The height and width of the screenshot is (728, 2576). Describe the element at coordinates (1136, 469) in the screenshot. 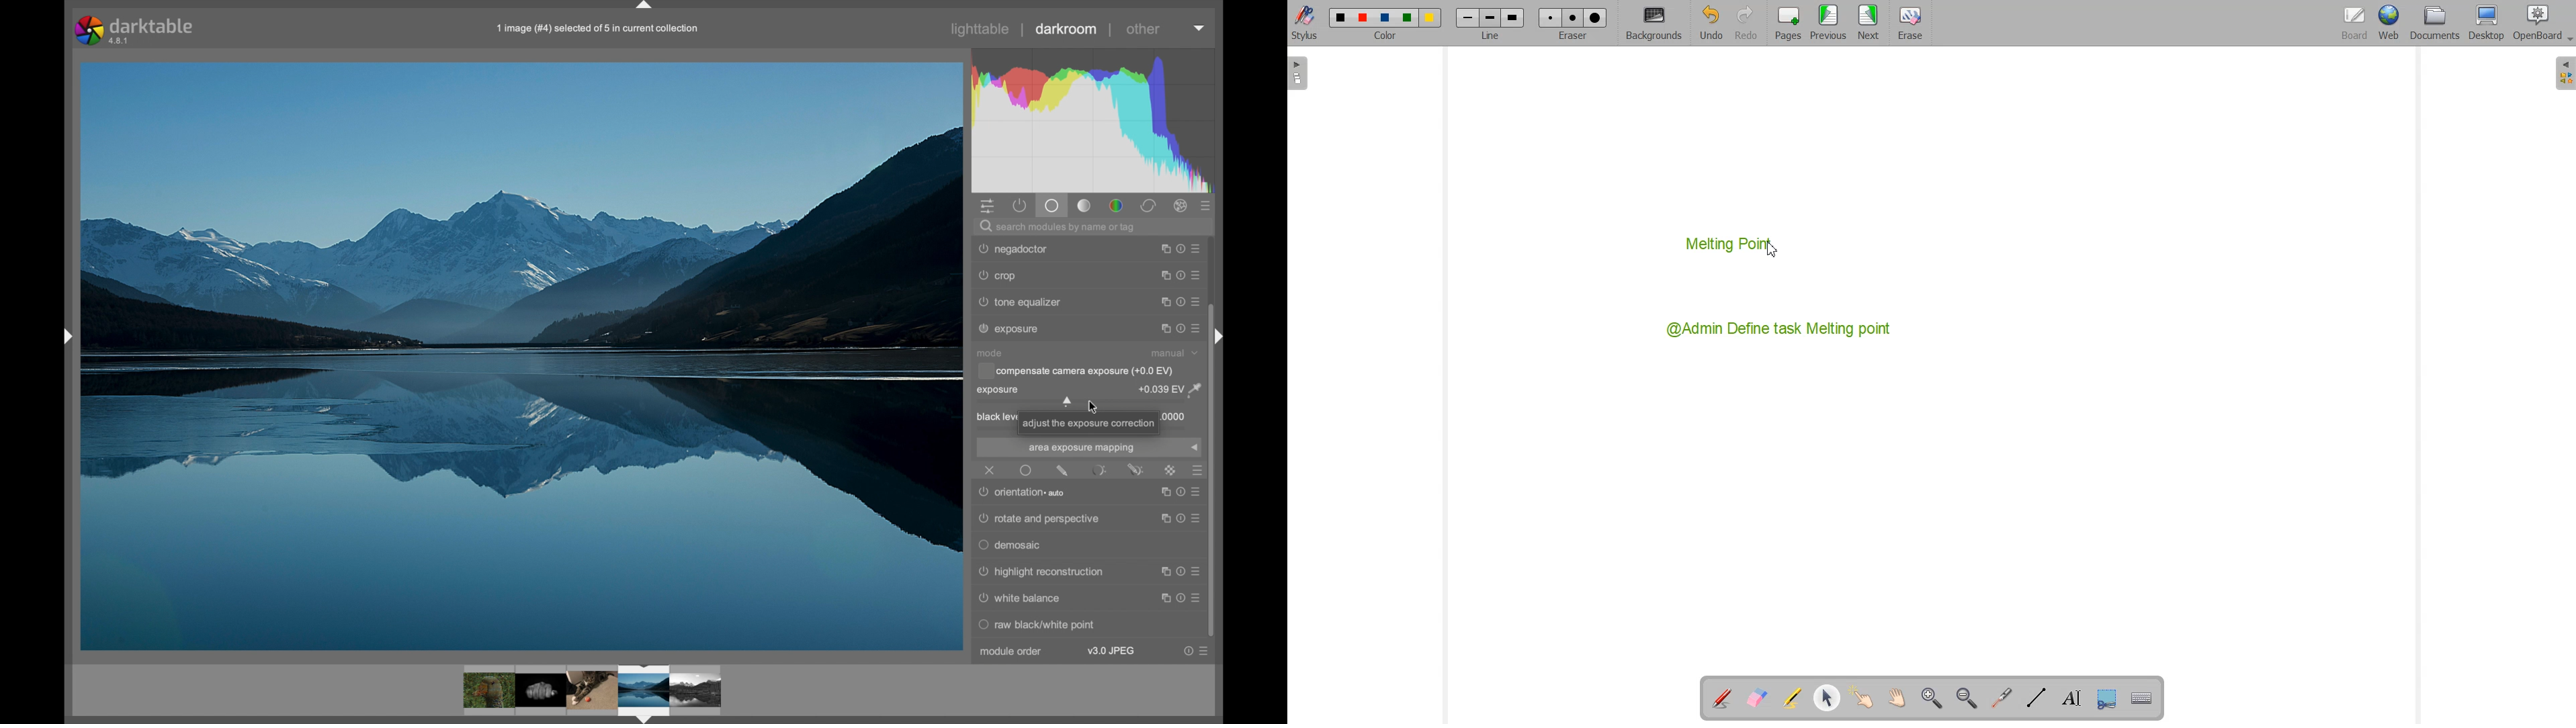

I see `drawn and parametric mask` at that location.